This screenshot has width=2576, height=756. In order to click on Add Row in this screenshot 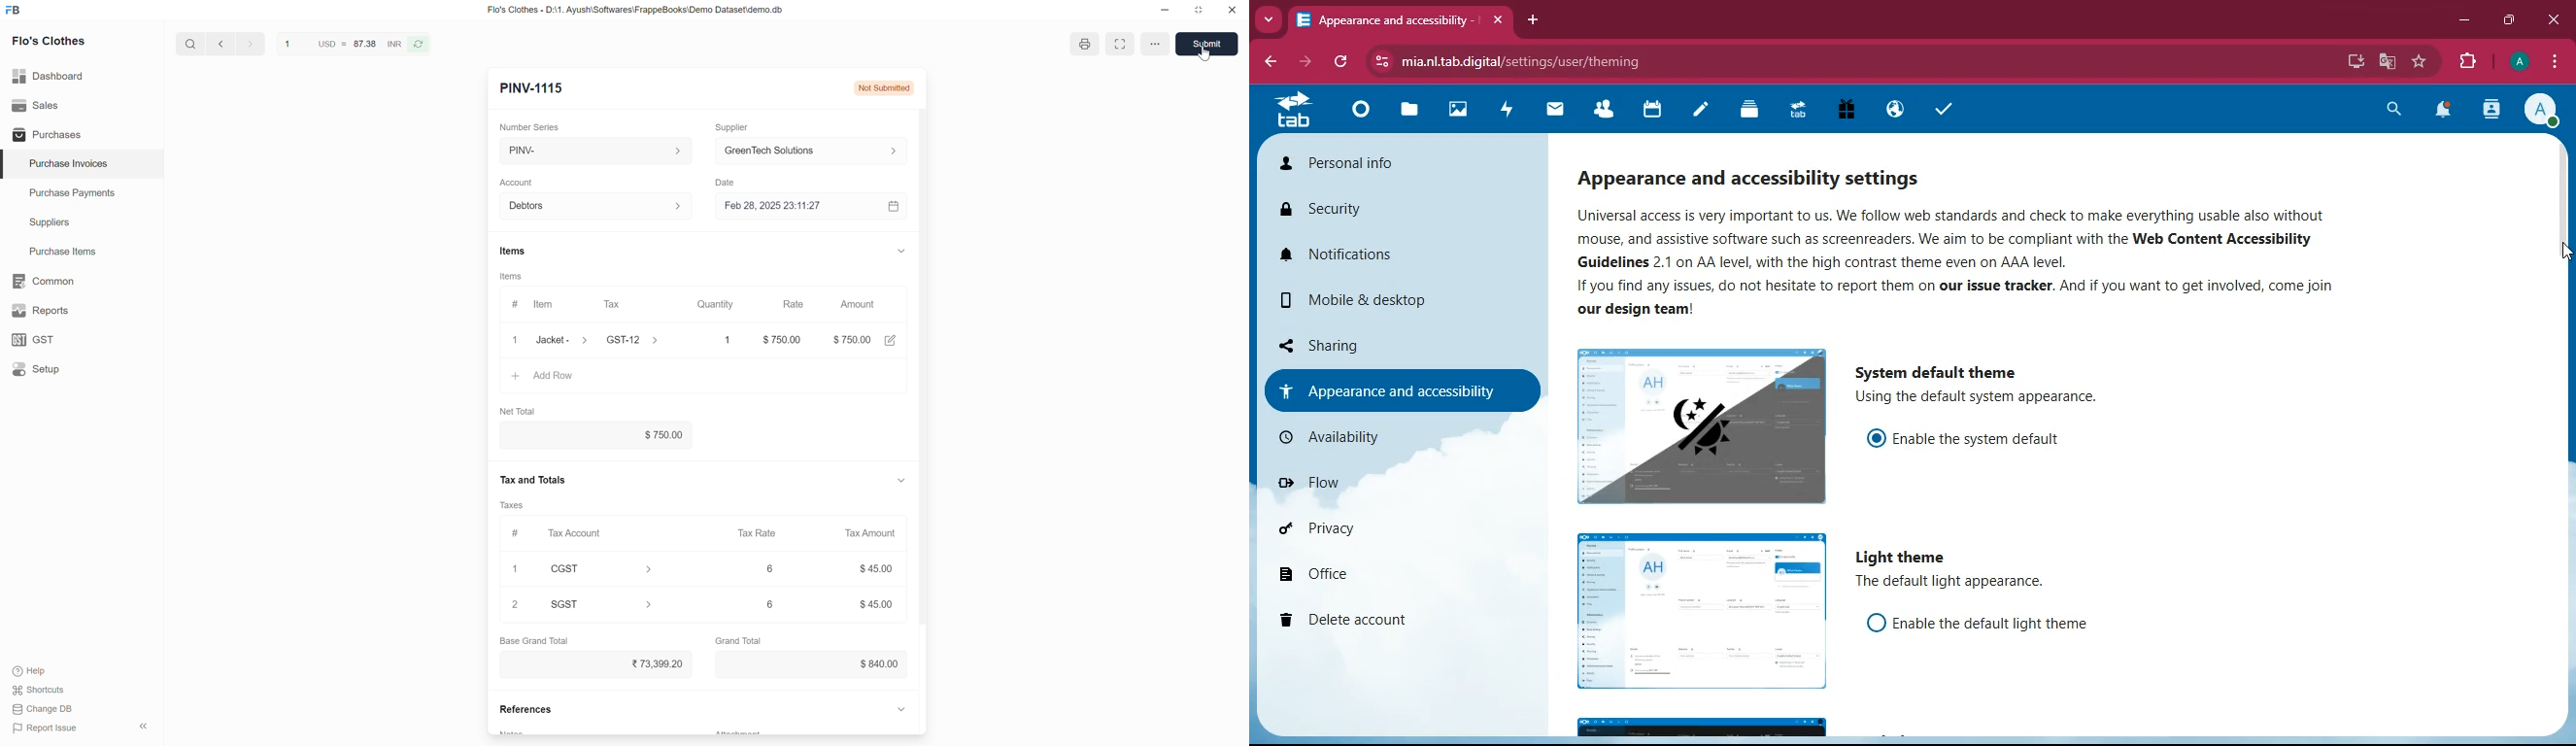, I will do `click(704, 377)`.